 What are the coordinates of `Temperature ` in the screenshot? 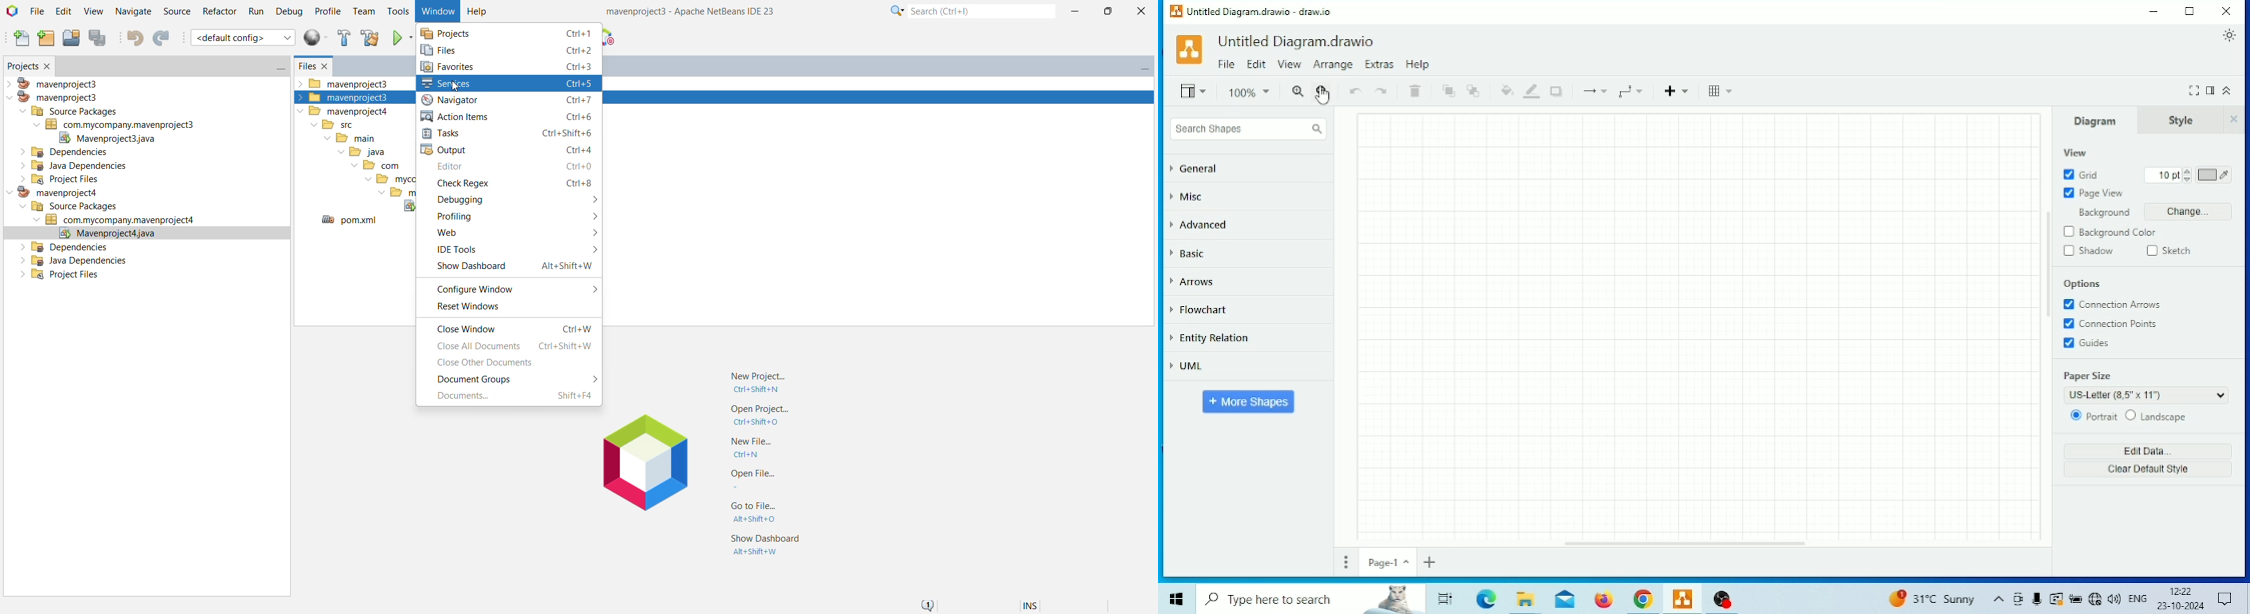 It's located at (1931, 597).